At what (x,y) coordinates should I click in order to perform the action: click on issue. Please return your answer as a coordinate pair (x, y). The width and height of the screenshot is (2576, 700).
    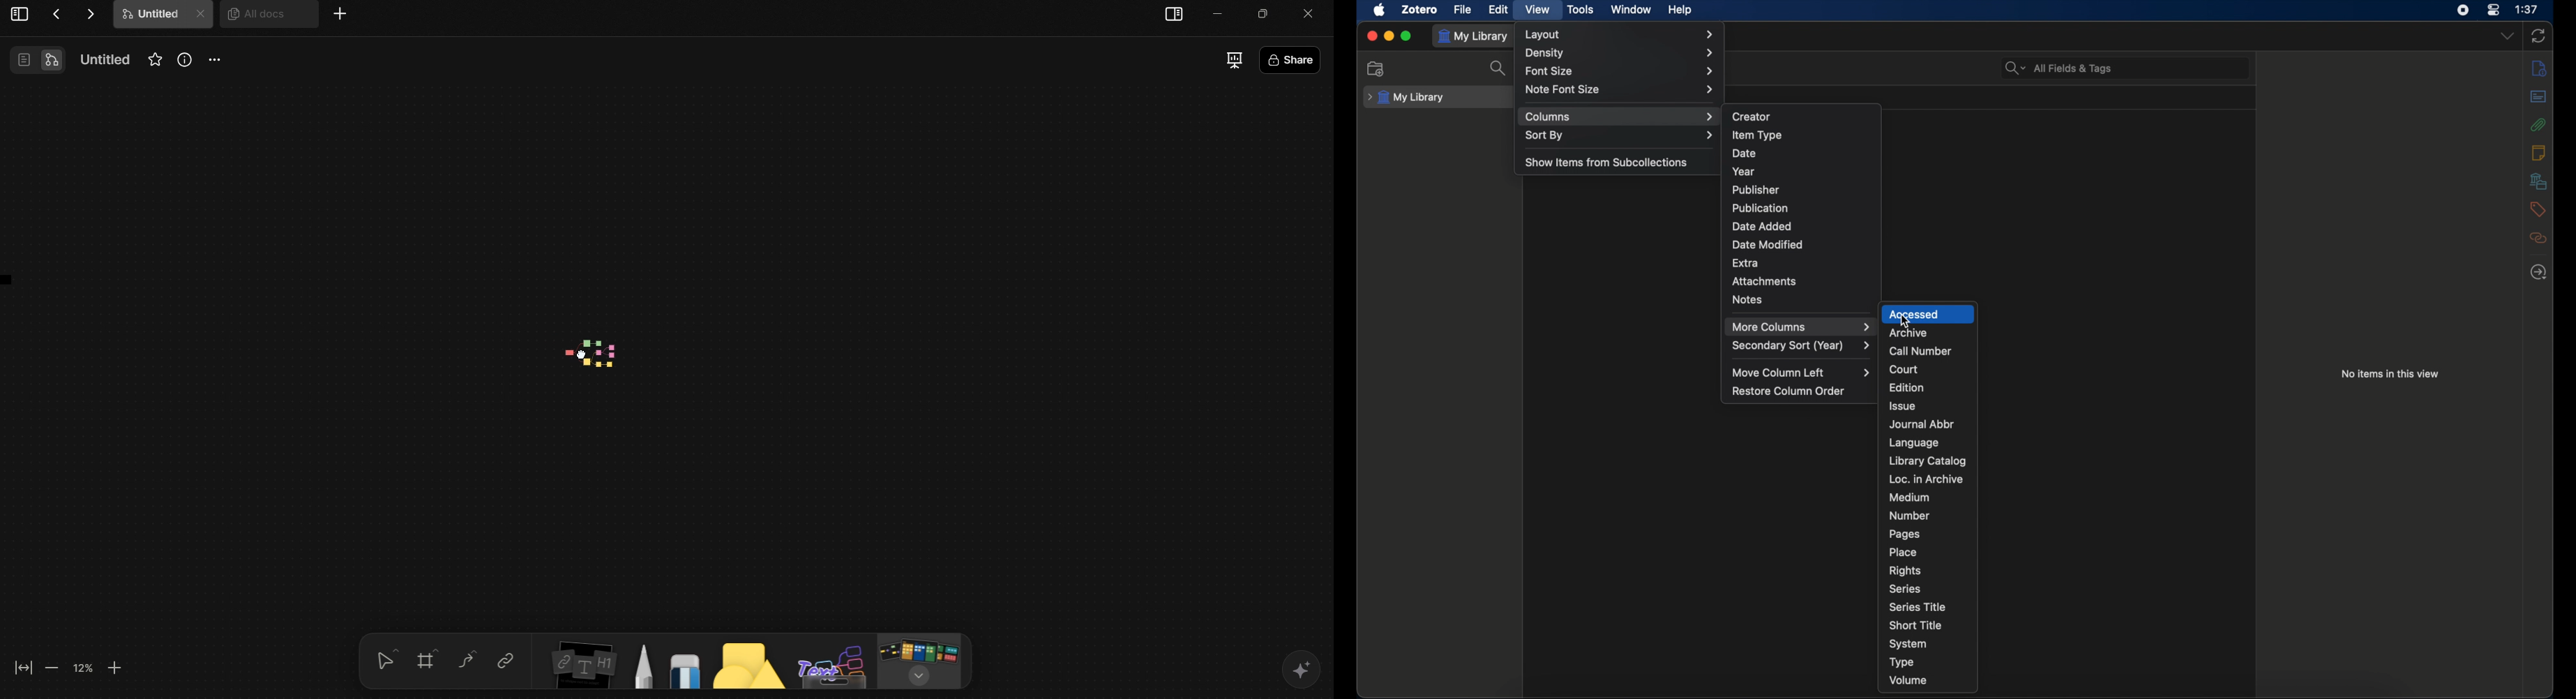
    Looking at the image, I should click on (1904, 405).